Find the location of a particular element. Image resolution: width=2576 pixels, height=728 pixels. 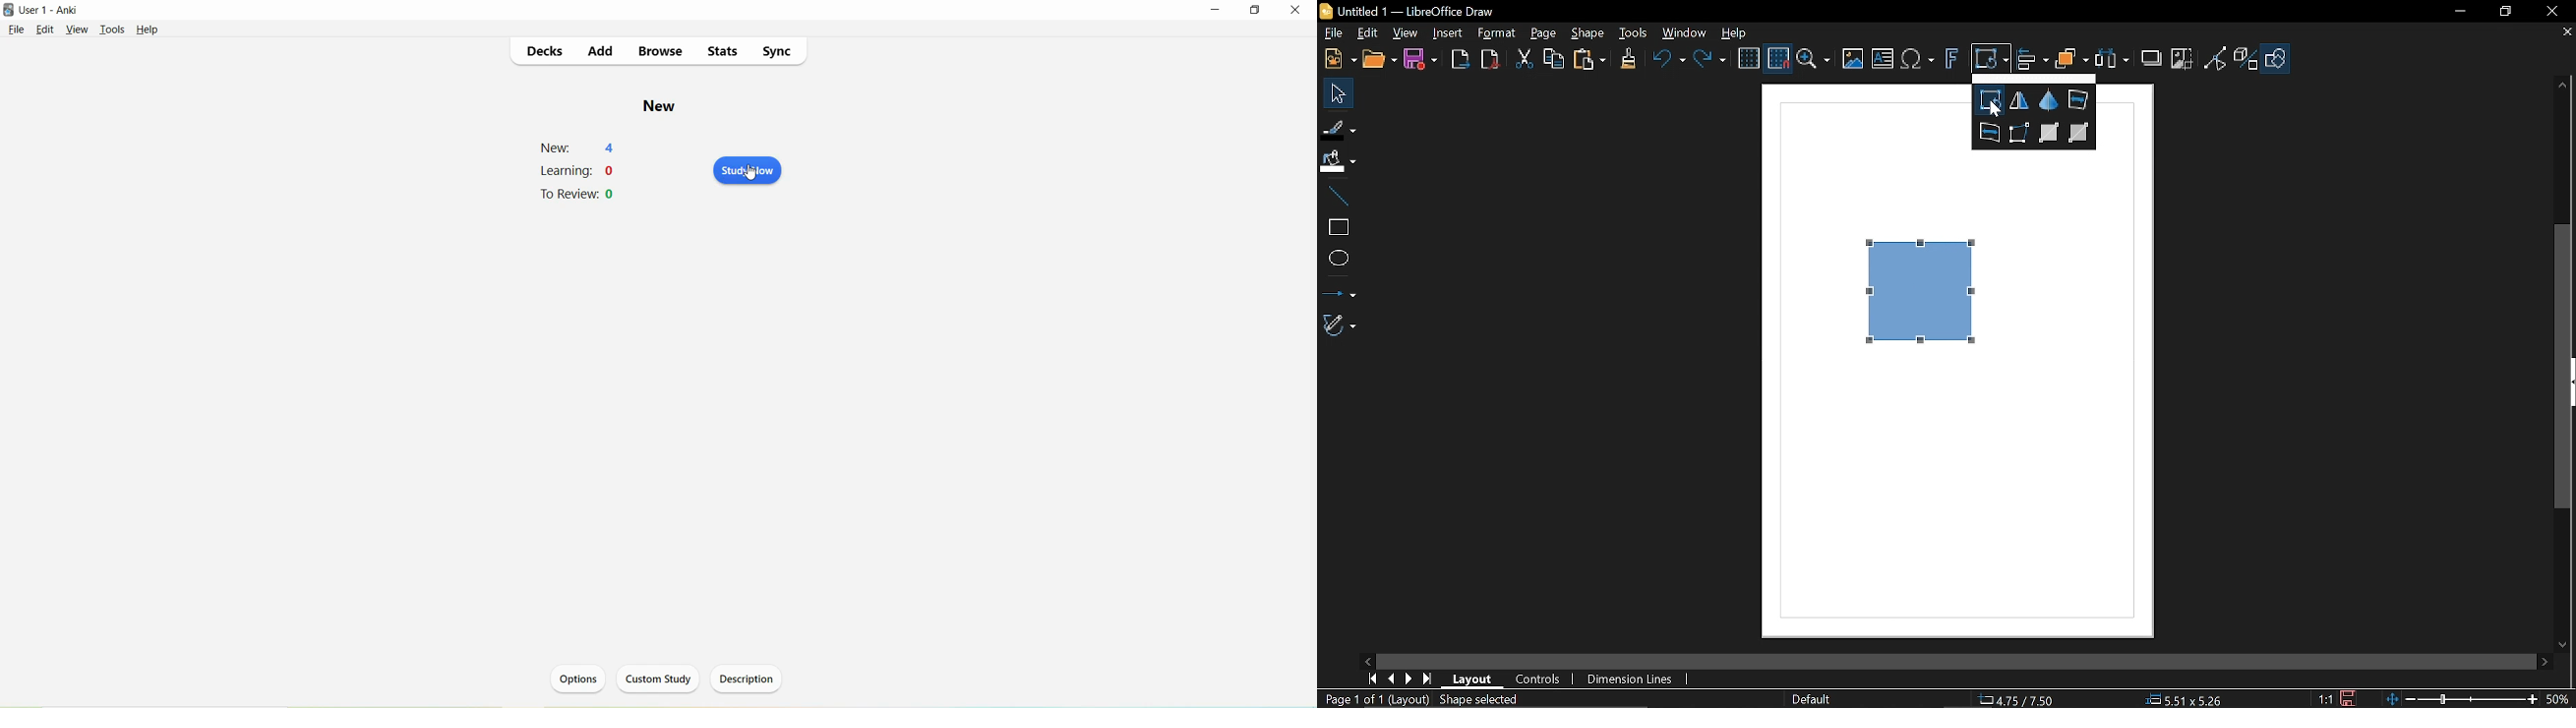

Set in circle is located at coordinates (2078, 98).